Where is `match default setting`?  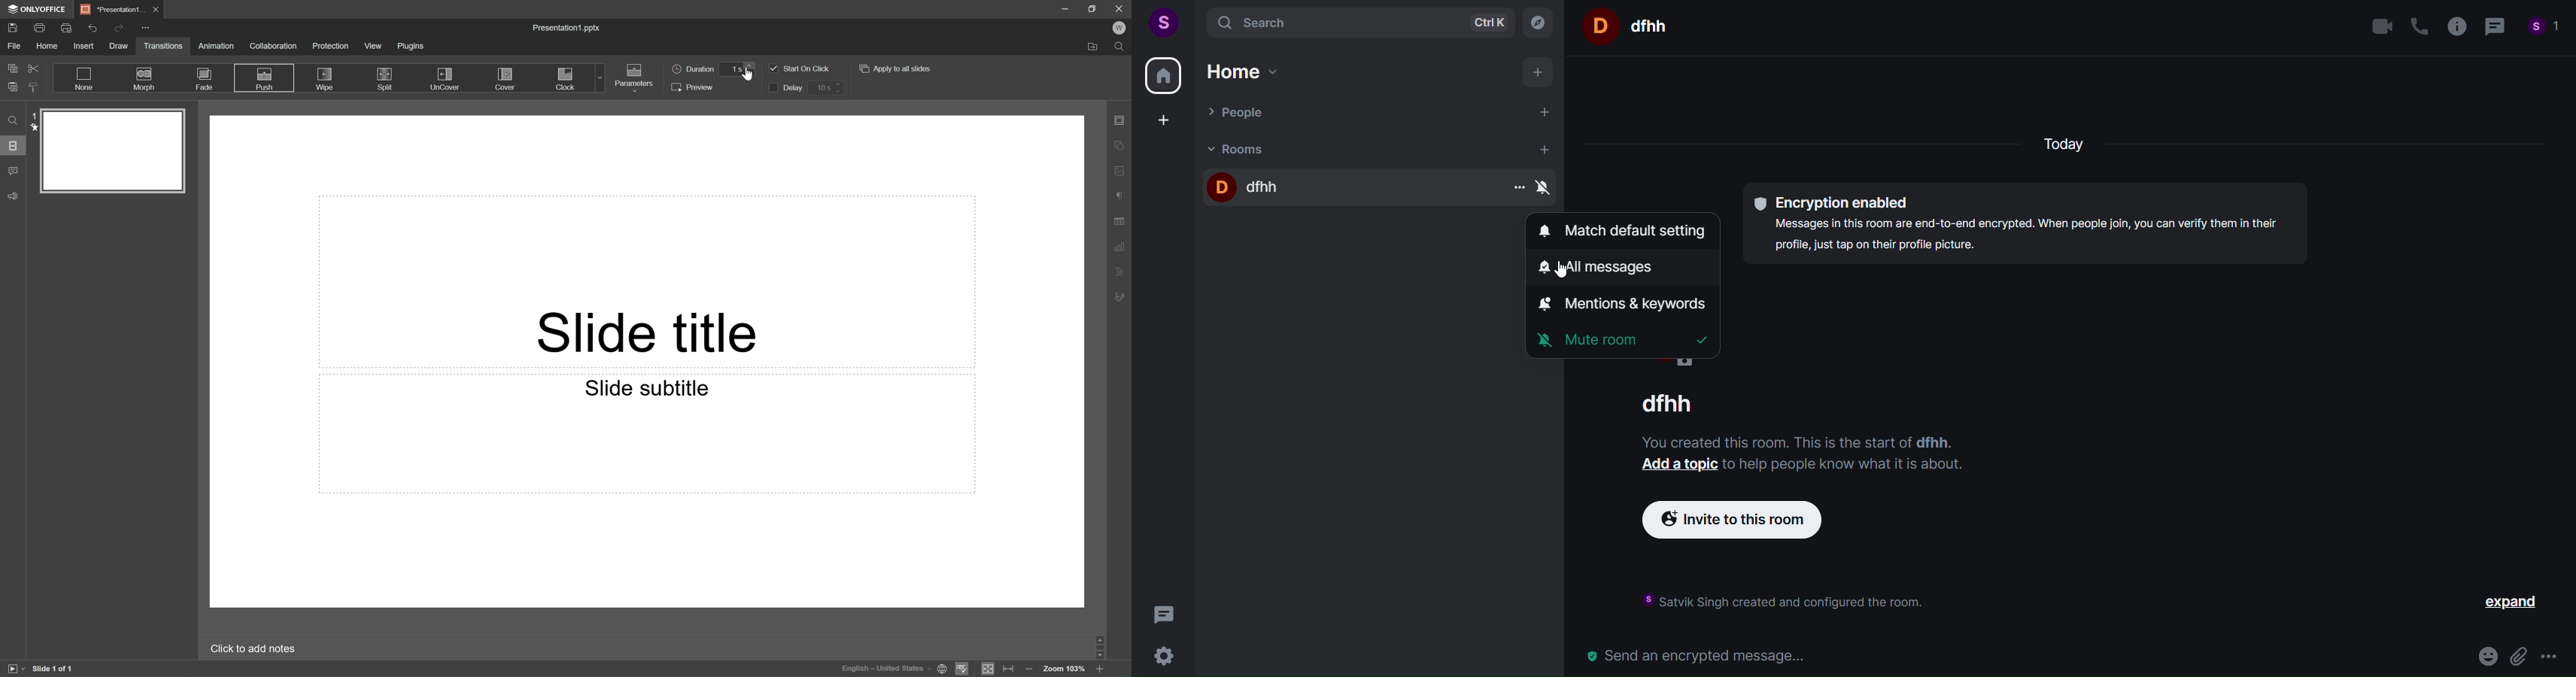
match default setting is located at coordinates (1616, 231).